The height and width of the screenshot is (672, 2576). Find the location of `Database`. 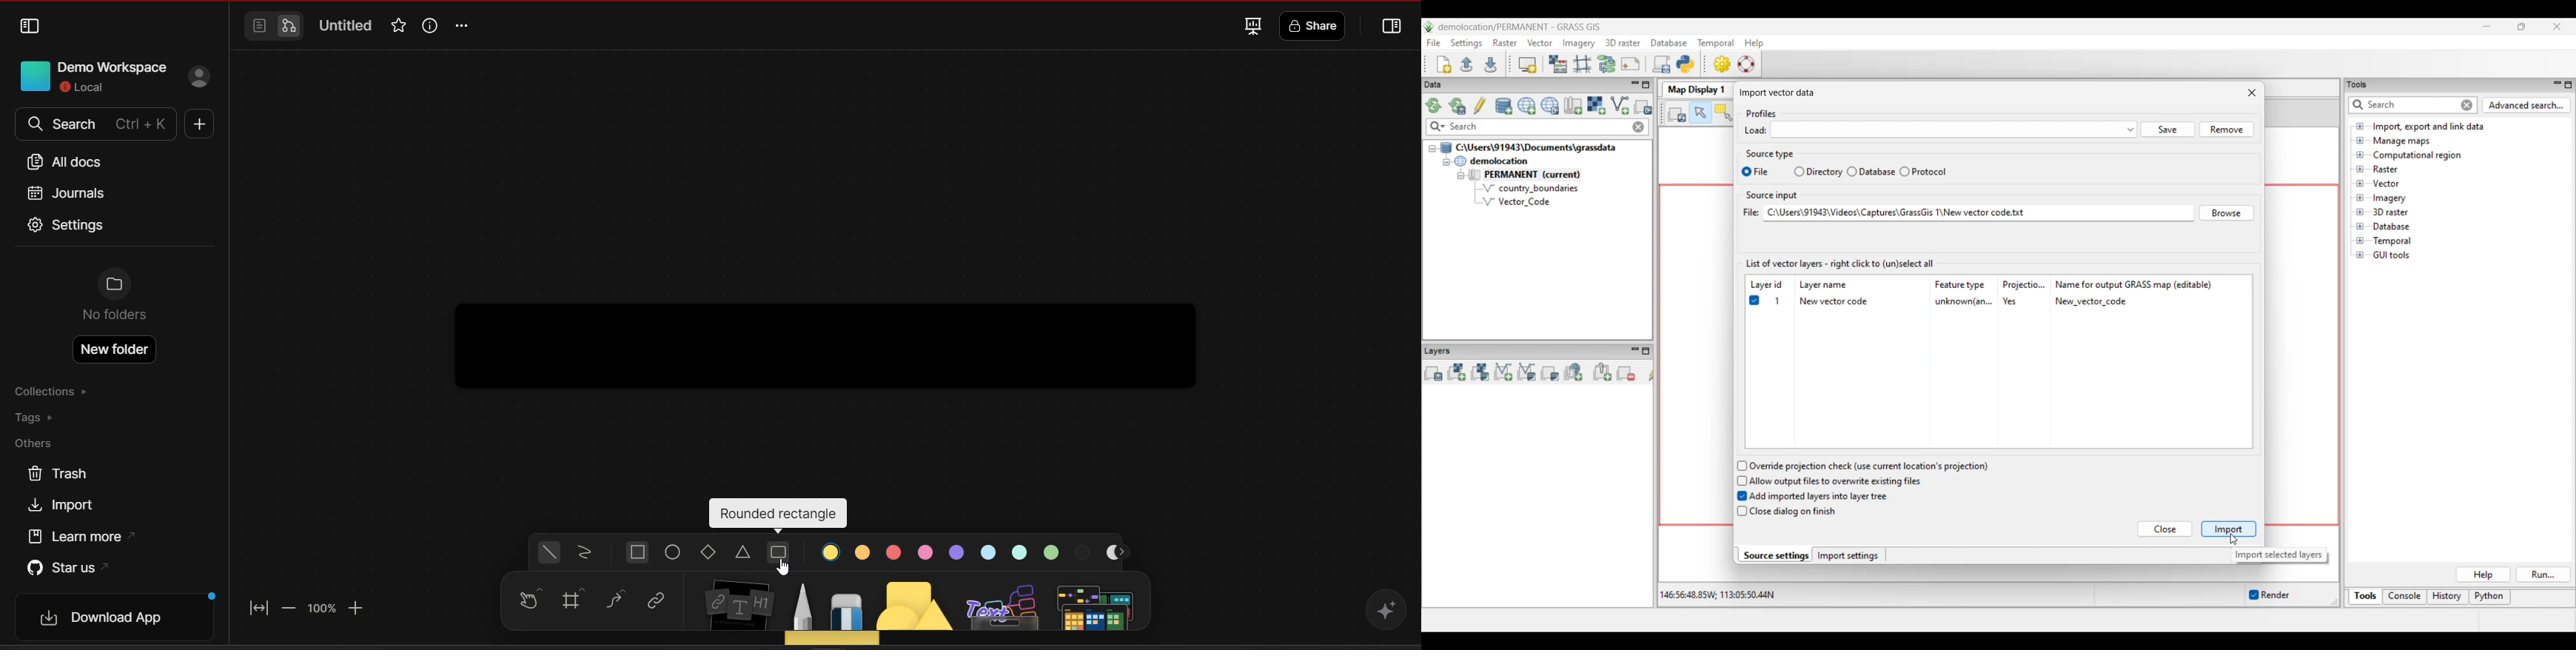

Database is located at coordinates (1872, 172).